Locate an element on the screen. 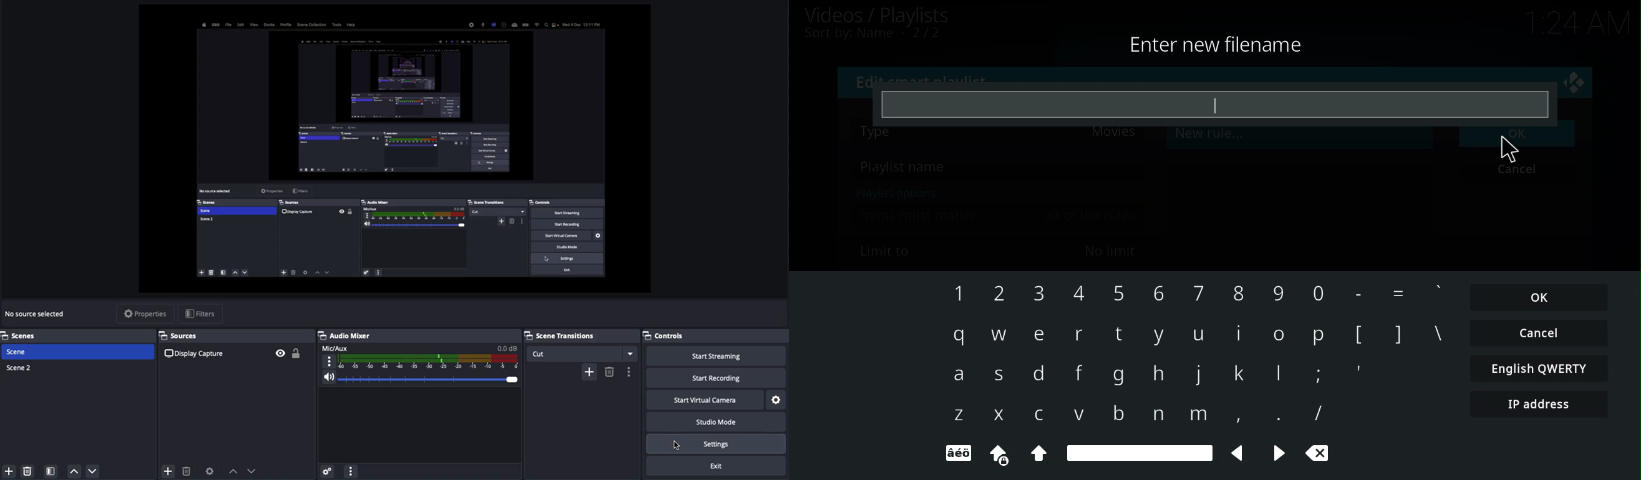 Image resolution: width=1652 pixels, height=504 pixels. i is located at coordinates (1238, 332).